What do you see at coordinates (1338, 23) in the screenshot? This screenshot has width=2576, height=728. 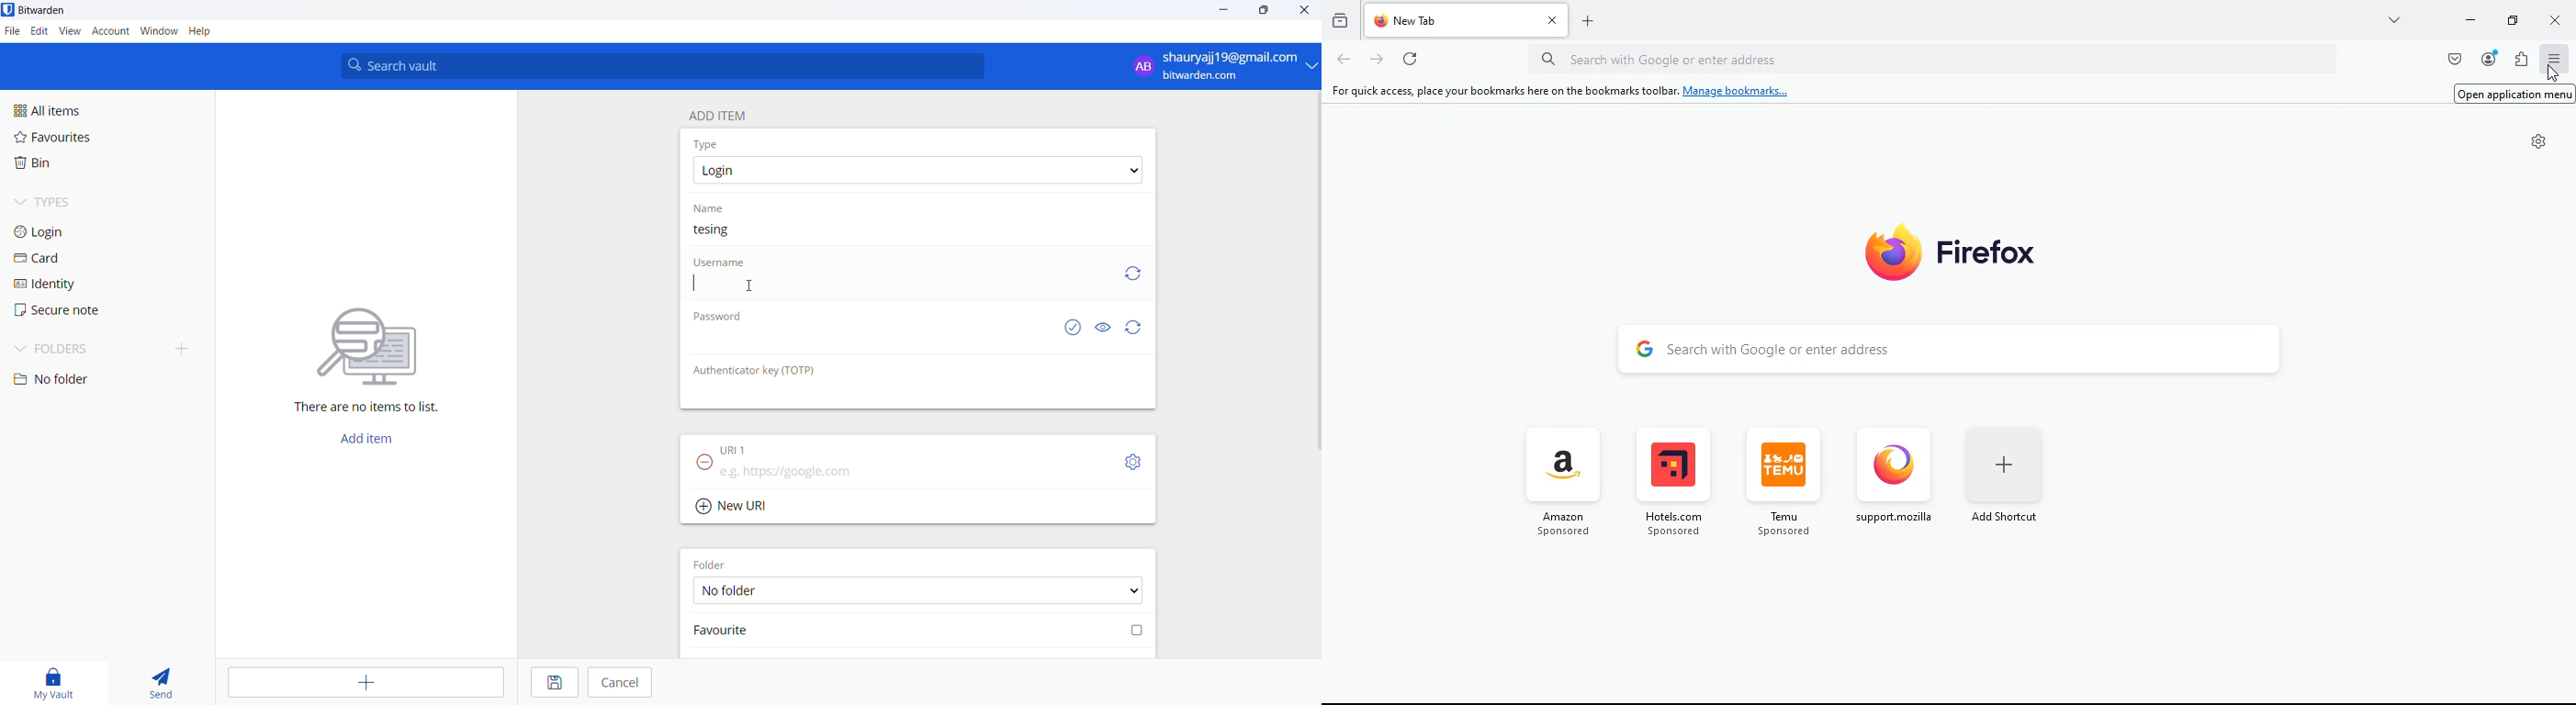 I see `archive` at bounding box center [1338, 23].